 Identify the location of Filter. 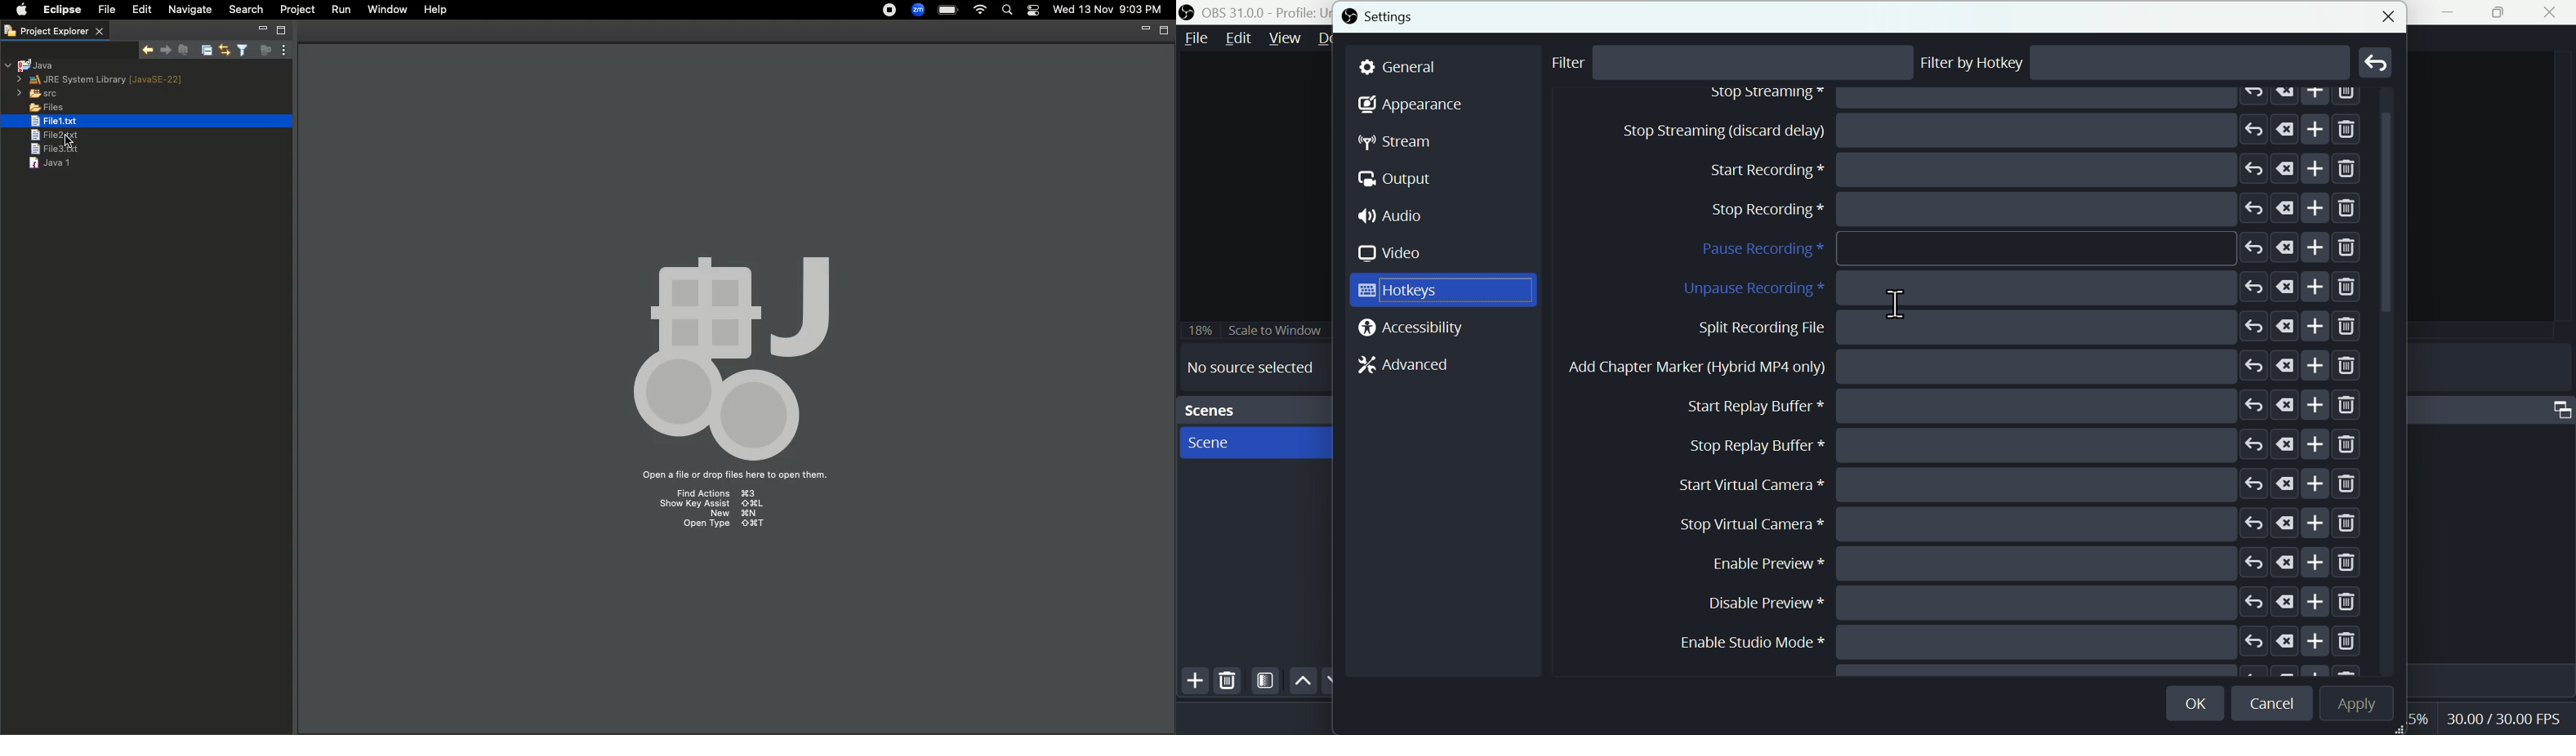
(1579, 64).